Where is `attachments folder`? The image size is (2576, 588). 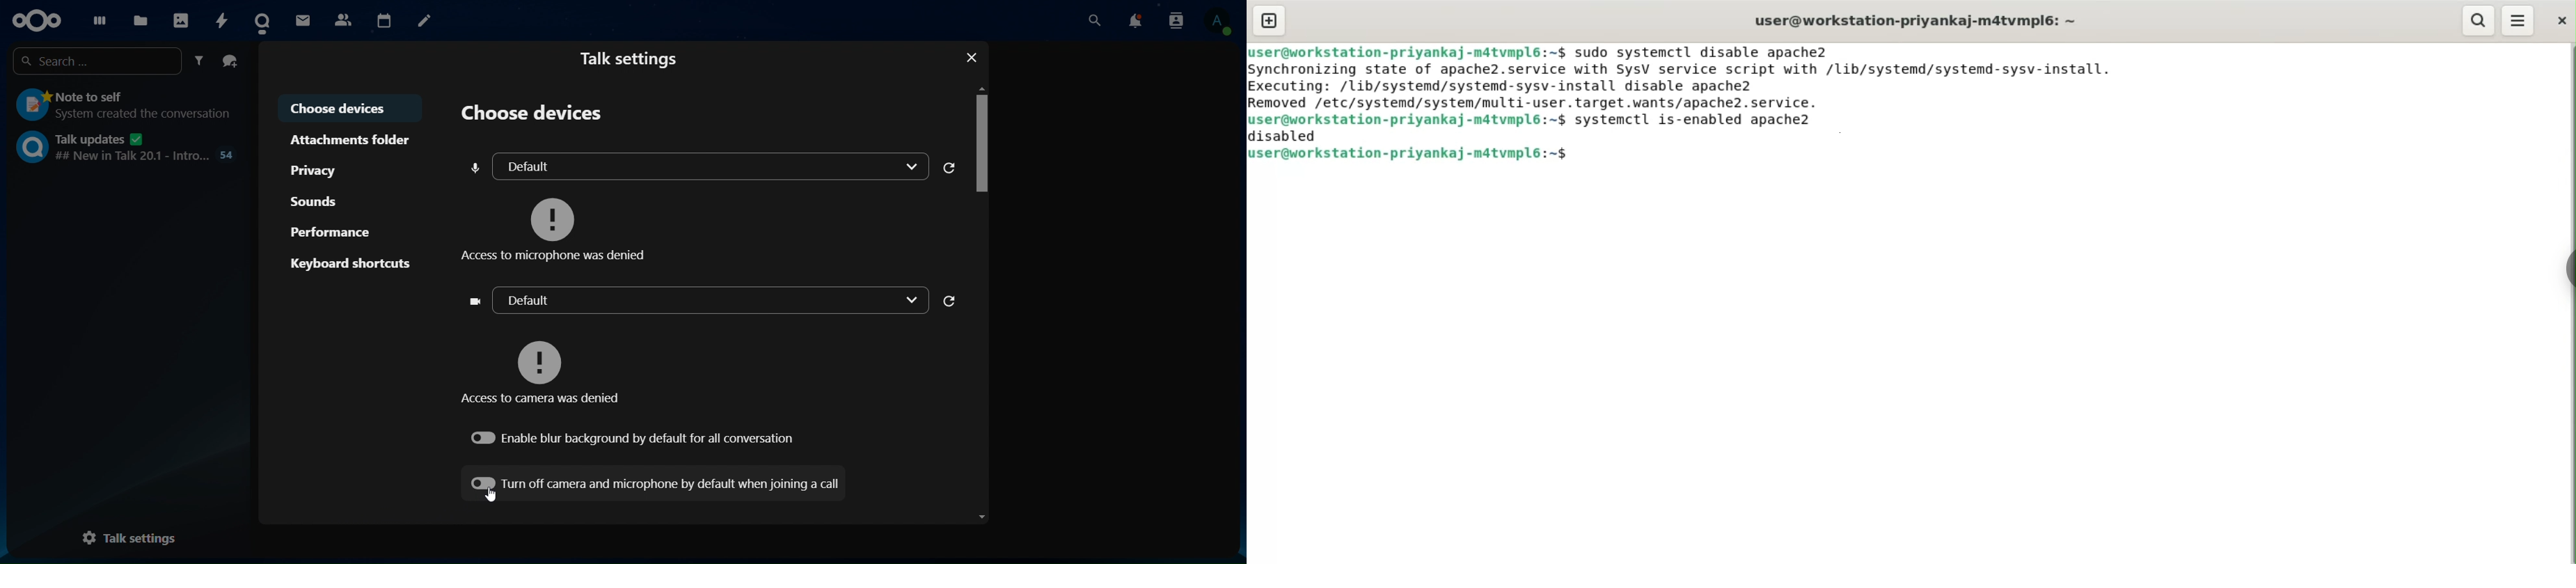
attachments folder is located at coordinates (351, 140).